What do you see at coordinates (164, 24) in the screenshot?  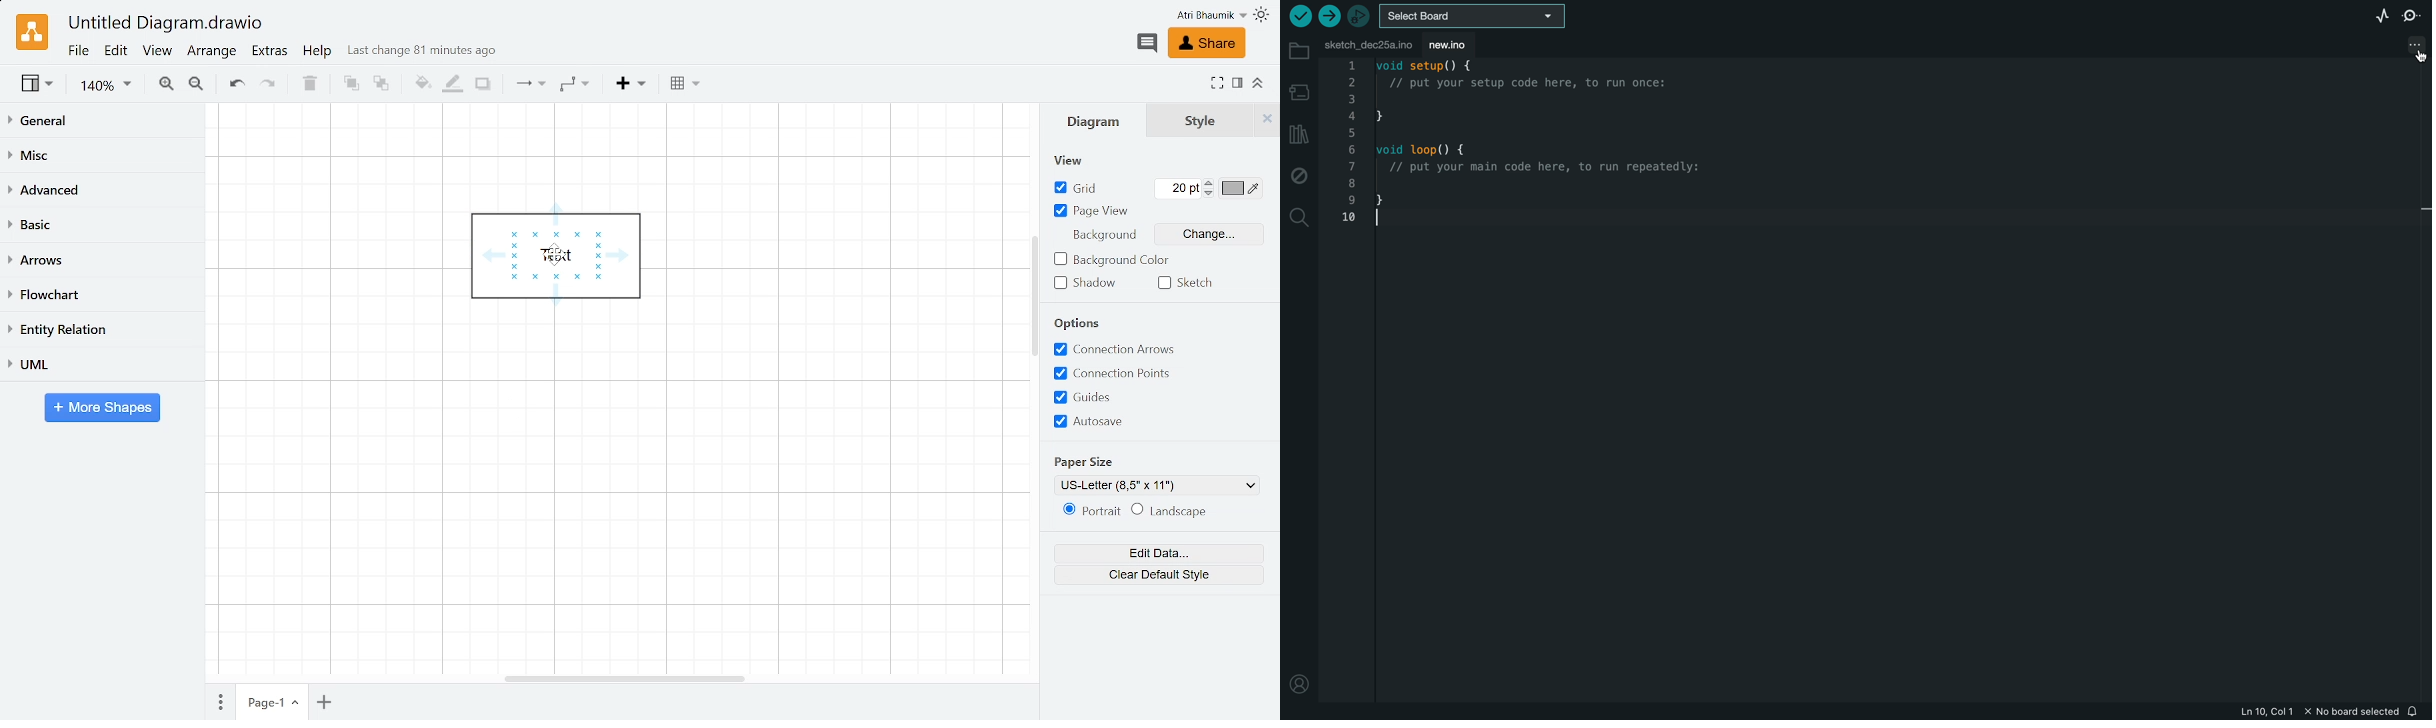 I see `Current window` at bounding box center [164, 24].